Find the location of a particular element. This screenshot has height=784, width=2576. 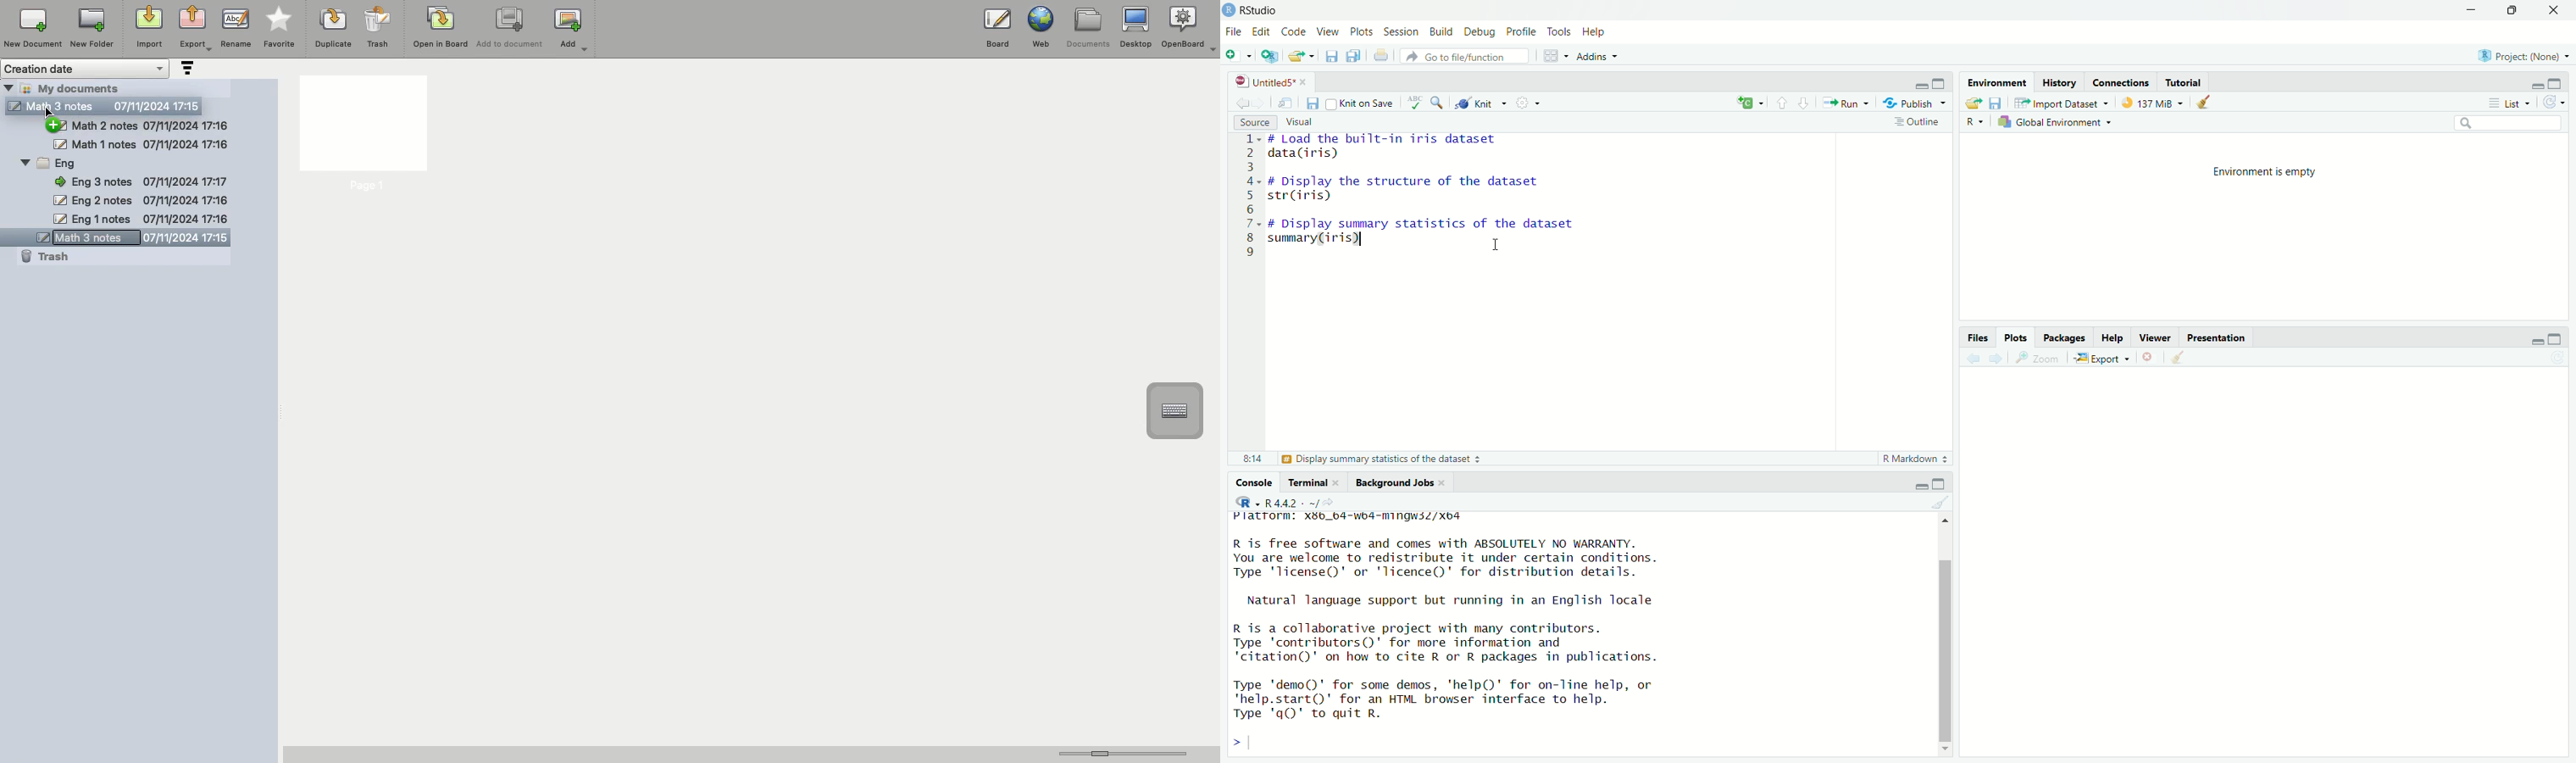

Scroll Up is located at coordinates (1948, 519).